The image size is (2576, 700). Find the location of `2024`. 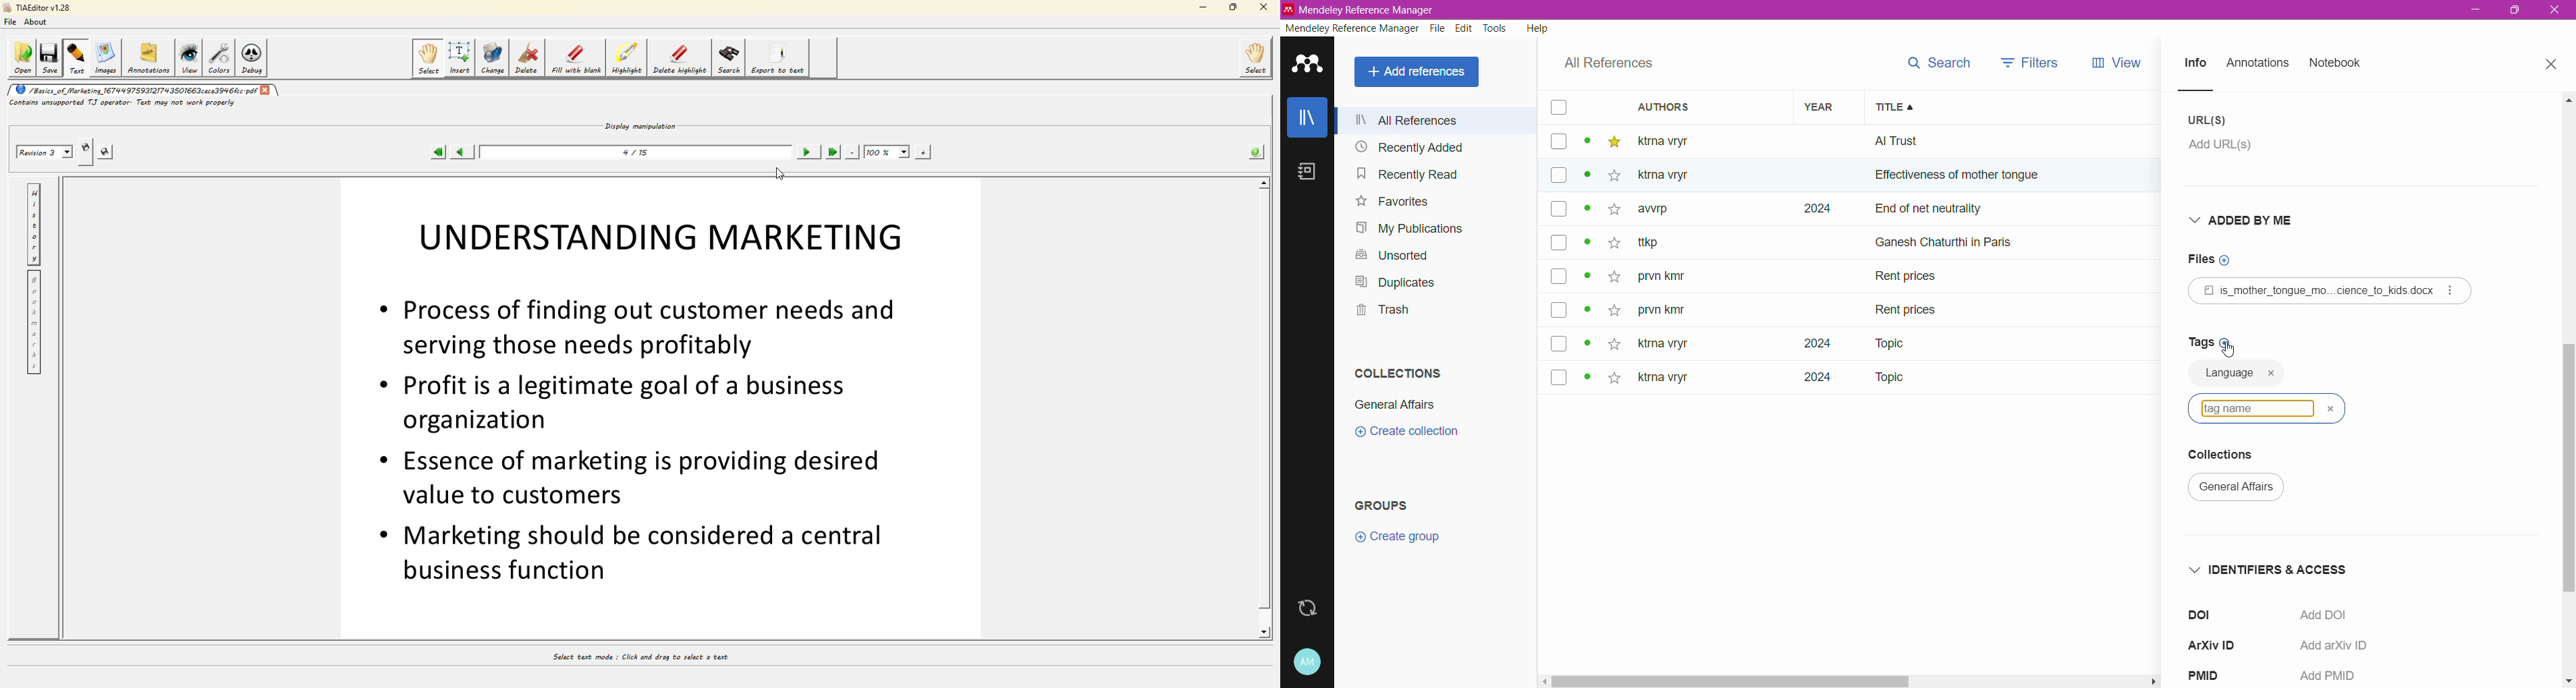

2024 is located at coordinates (1805, 343).